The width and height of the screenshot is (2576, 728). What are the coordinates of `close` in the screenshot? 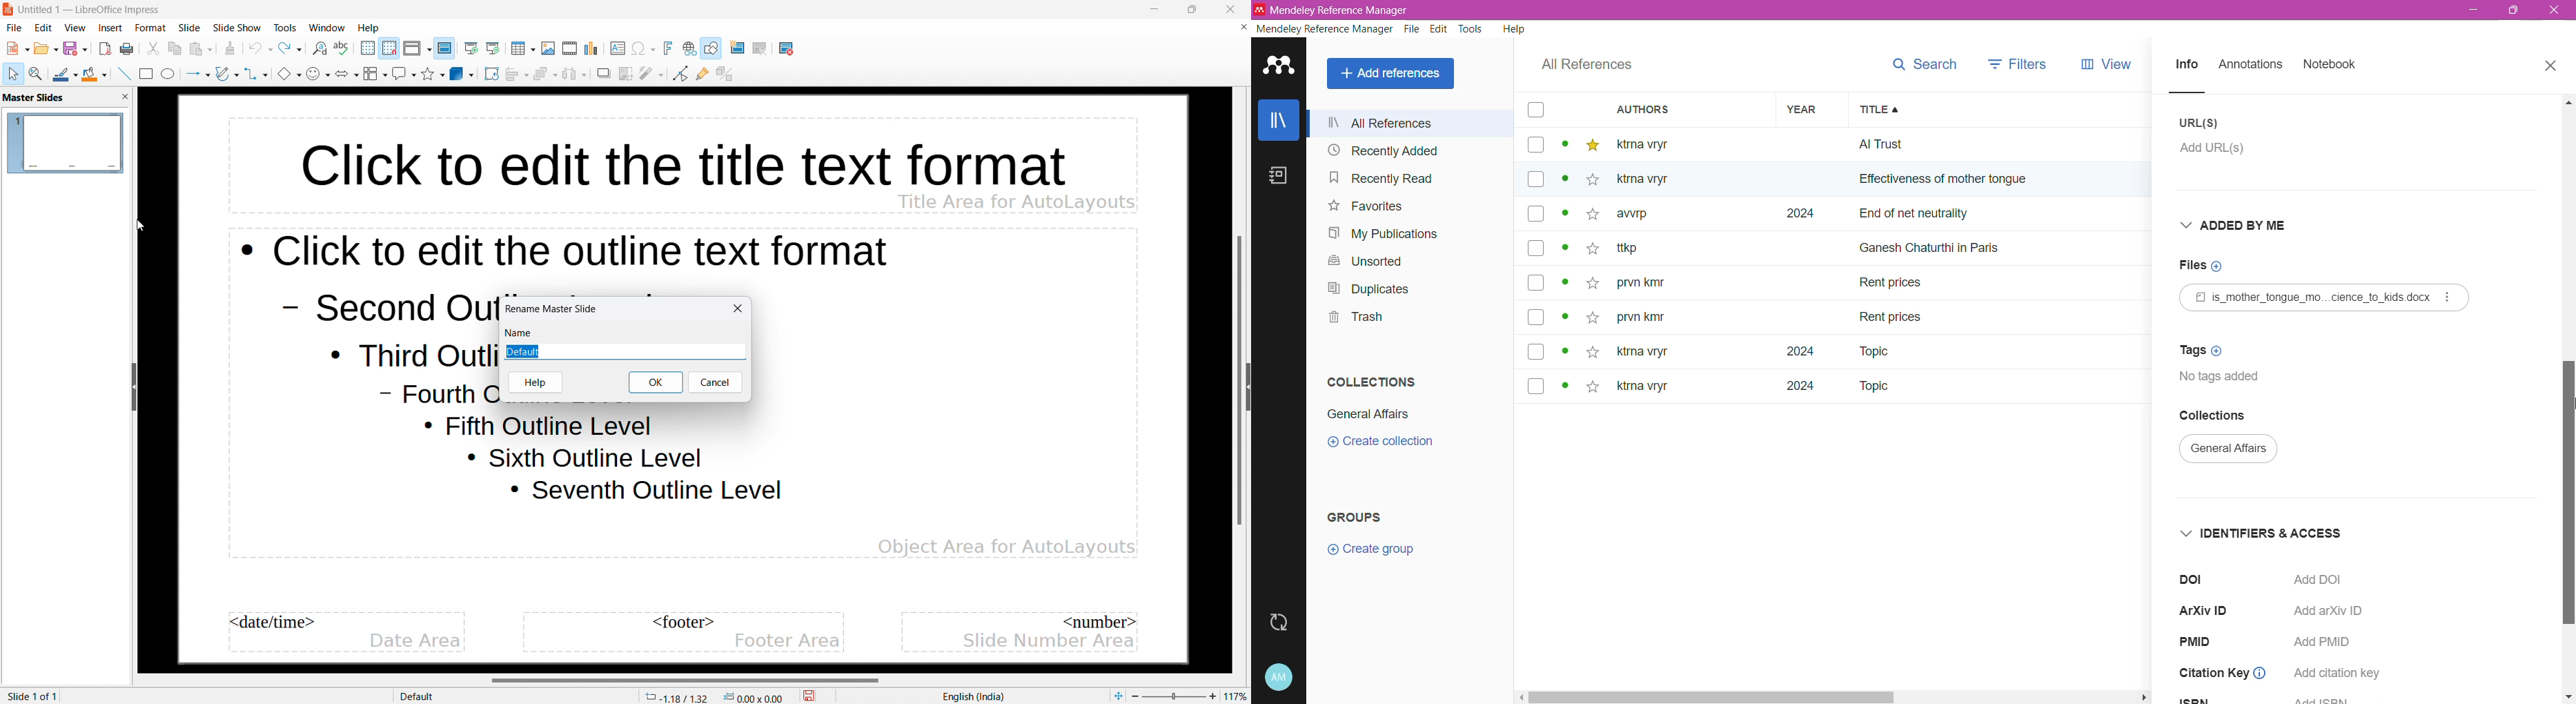 It's located at (1230, 10).